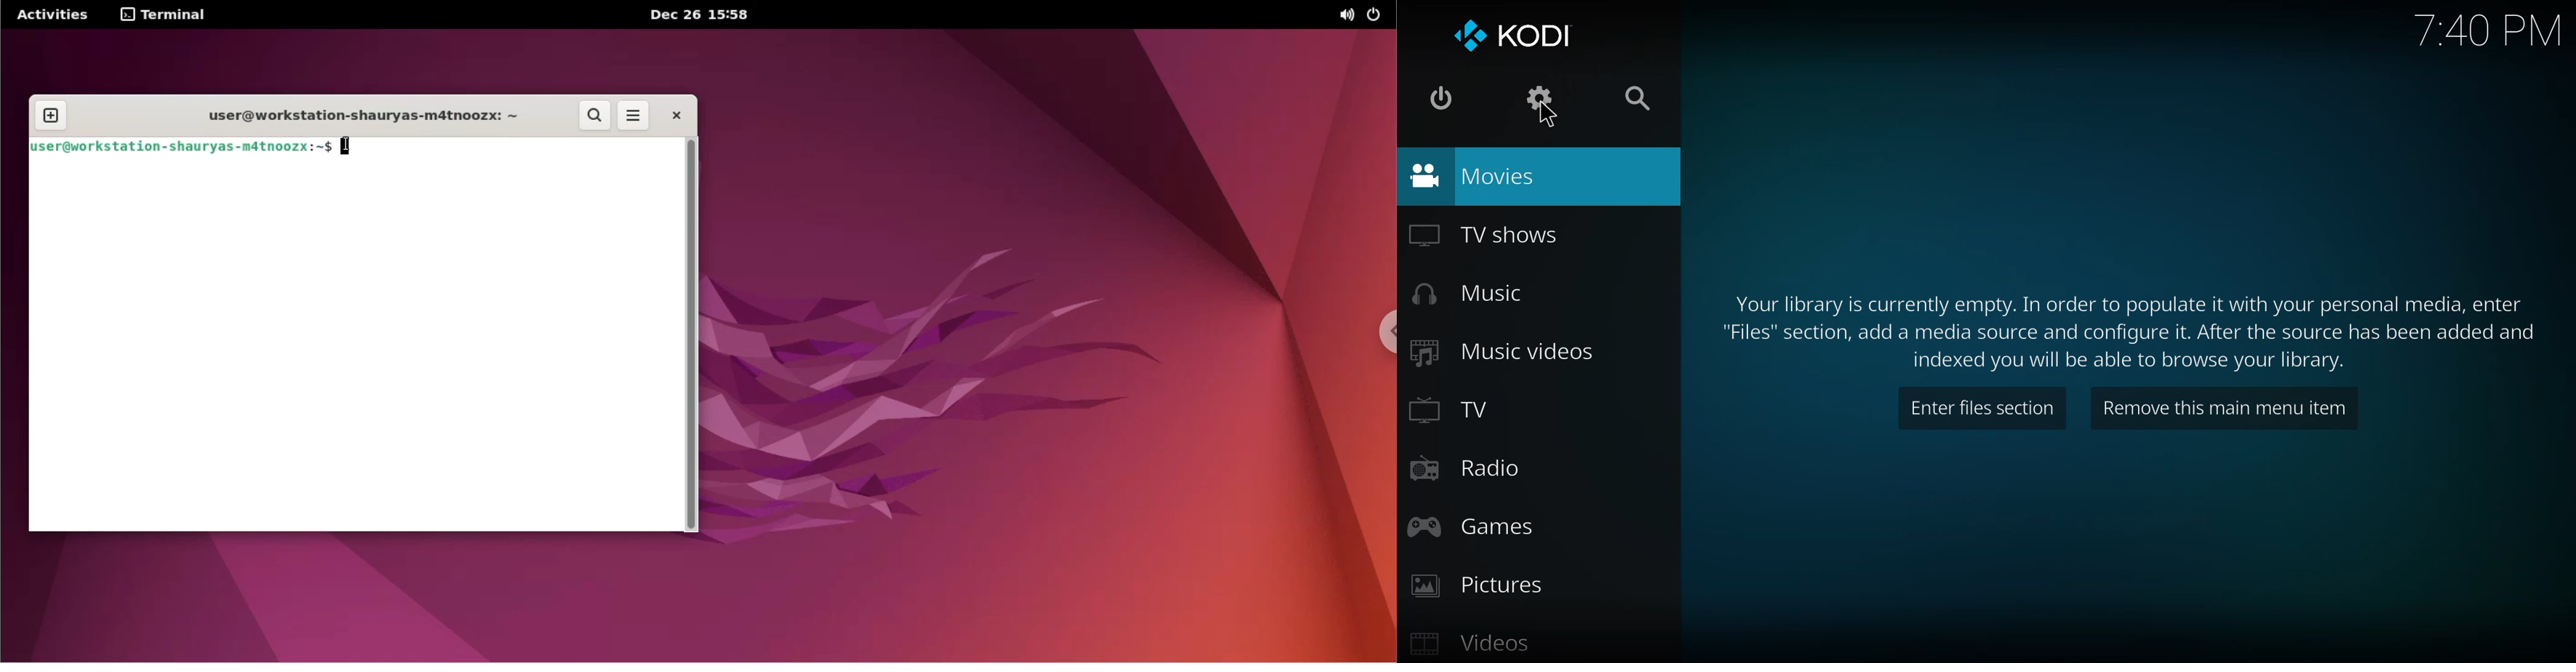  I want to click on close, so click(673, 115).